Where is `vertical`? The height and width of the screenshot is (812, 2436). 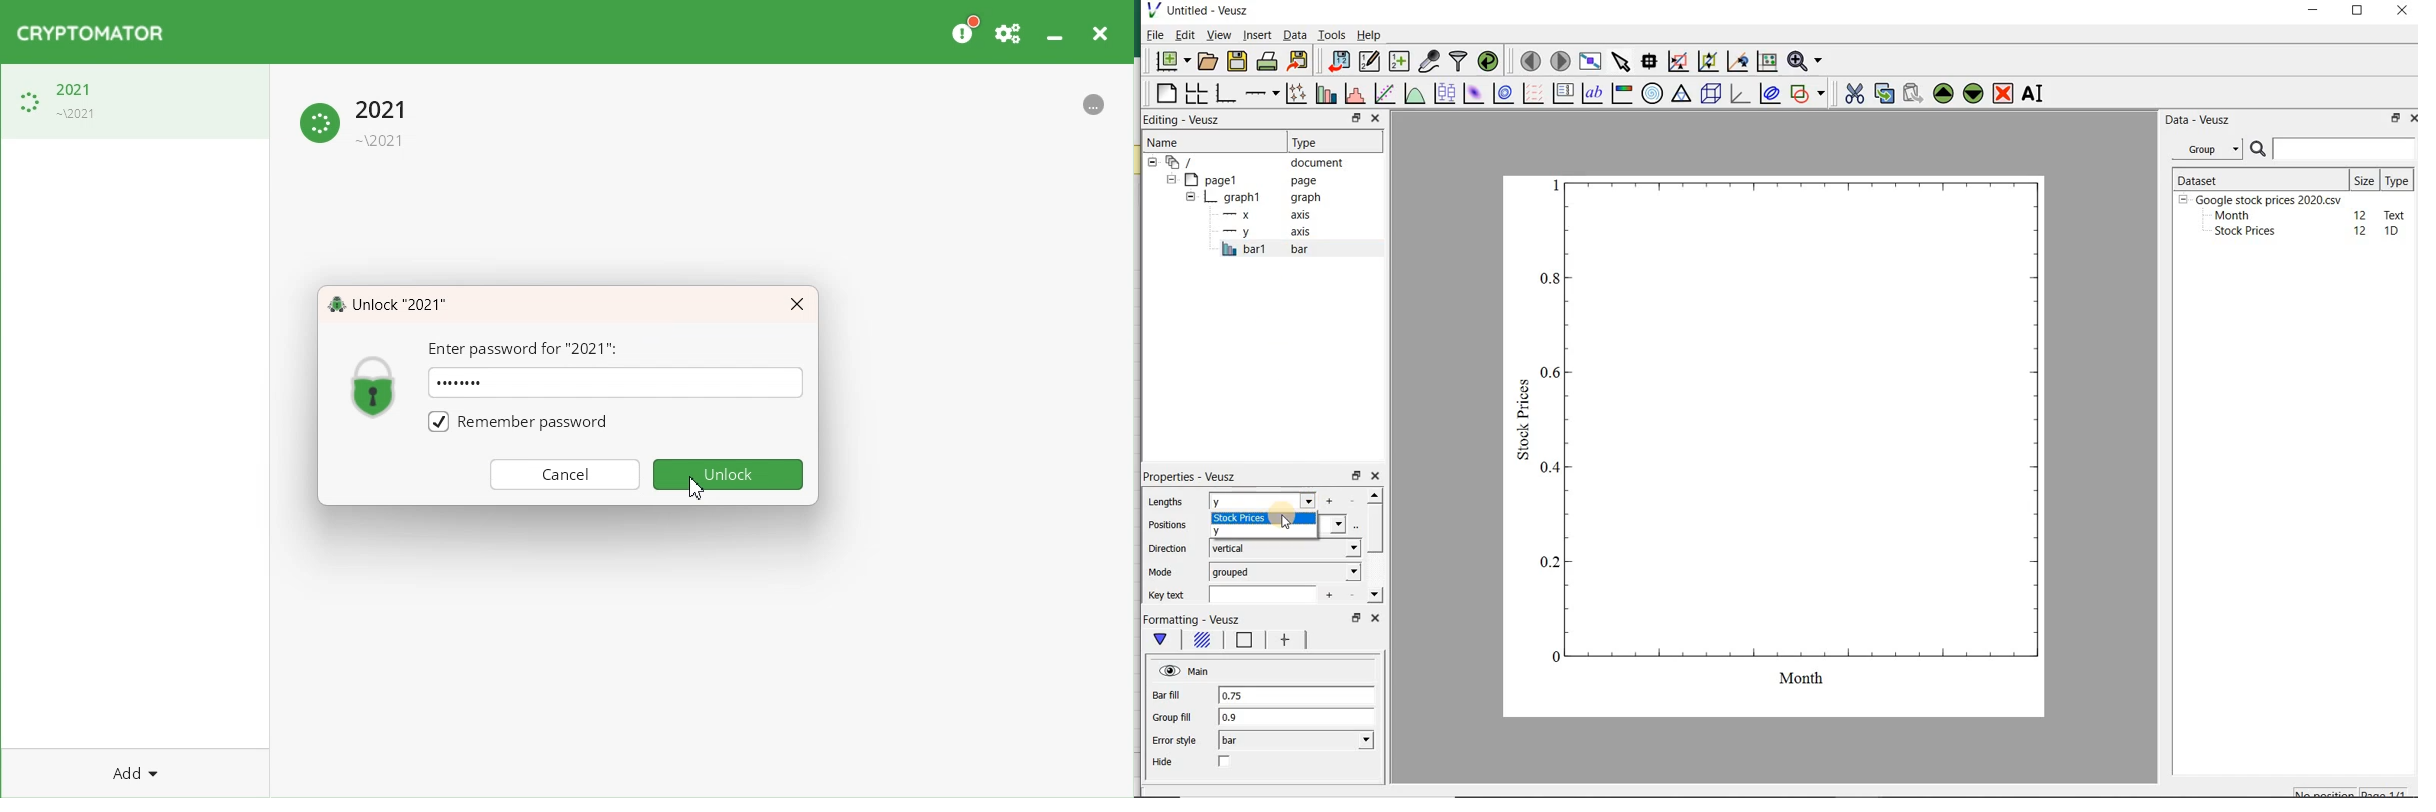
vertical is located at coordinates (1285, 549).